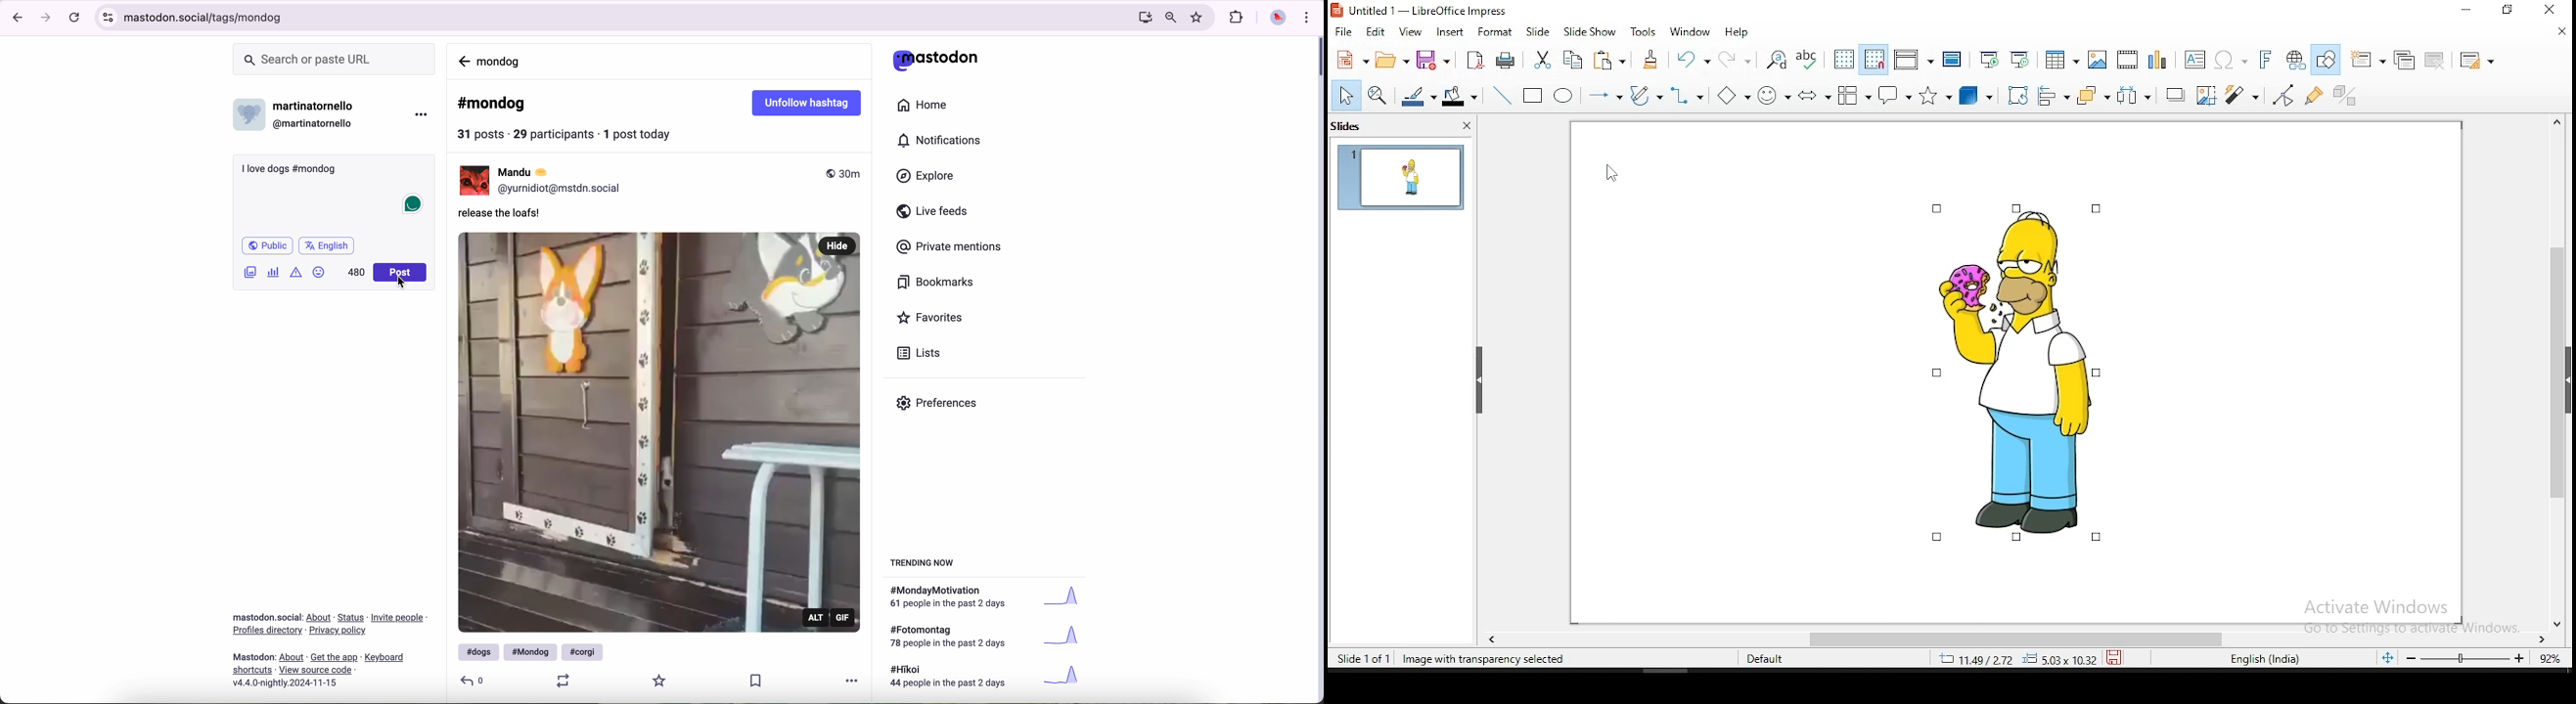 This screenshot has width=2576, height=728. Describe the element at coordinates (403, 283) in the screenshot. I see `cursor on post message` at that location.